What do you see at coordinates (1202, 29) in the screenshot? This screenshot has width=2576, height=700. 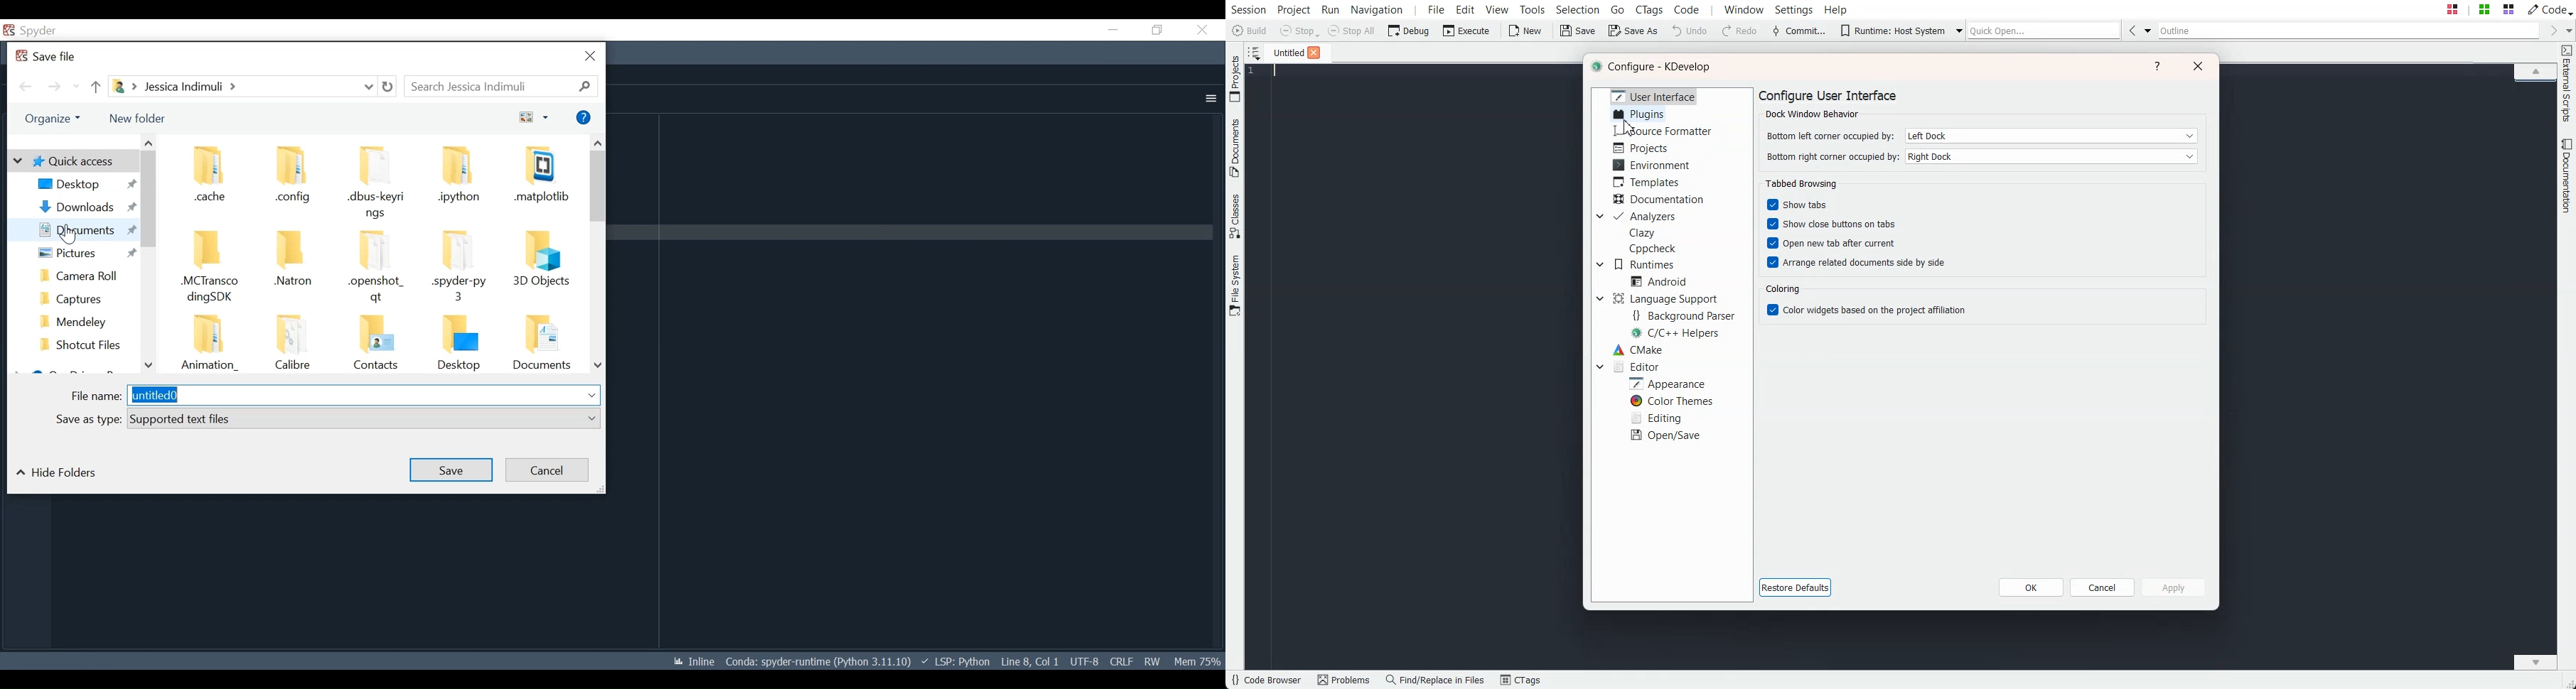 I see `Close` at bounding box center [1202, 29].